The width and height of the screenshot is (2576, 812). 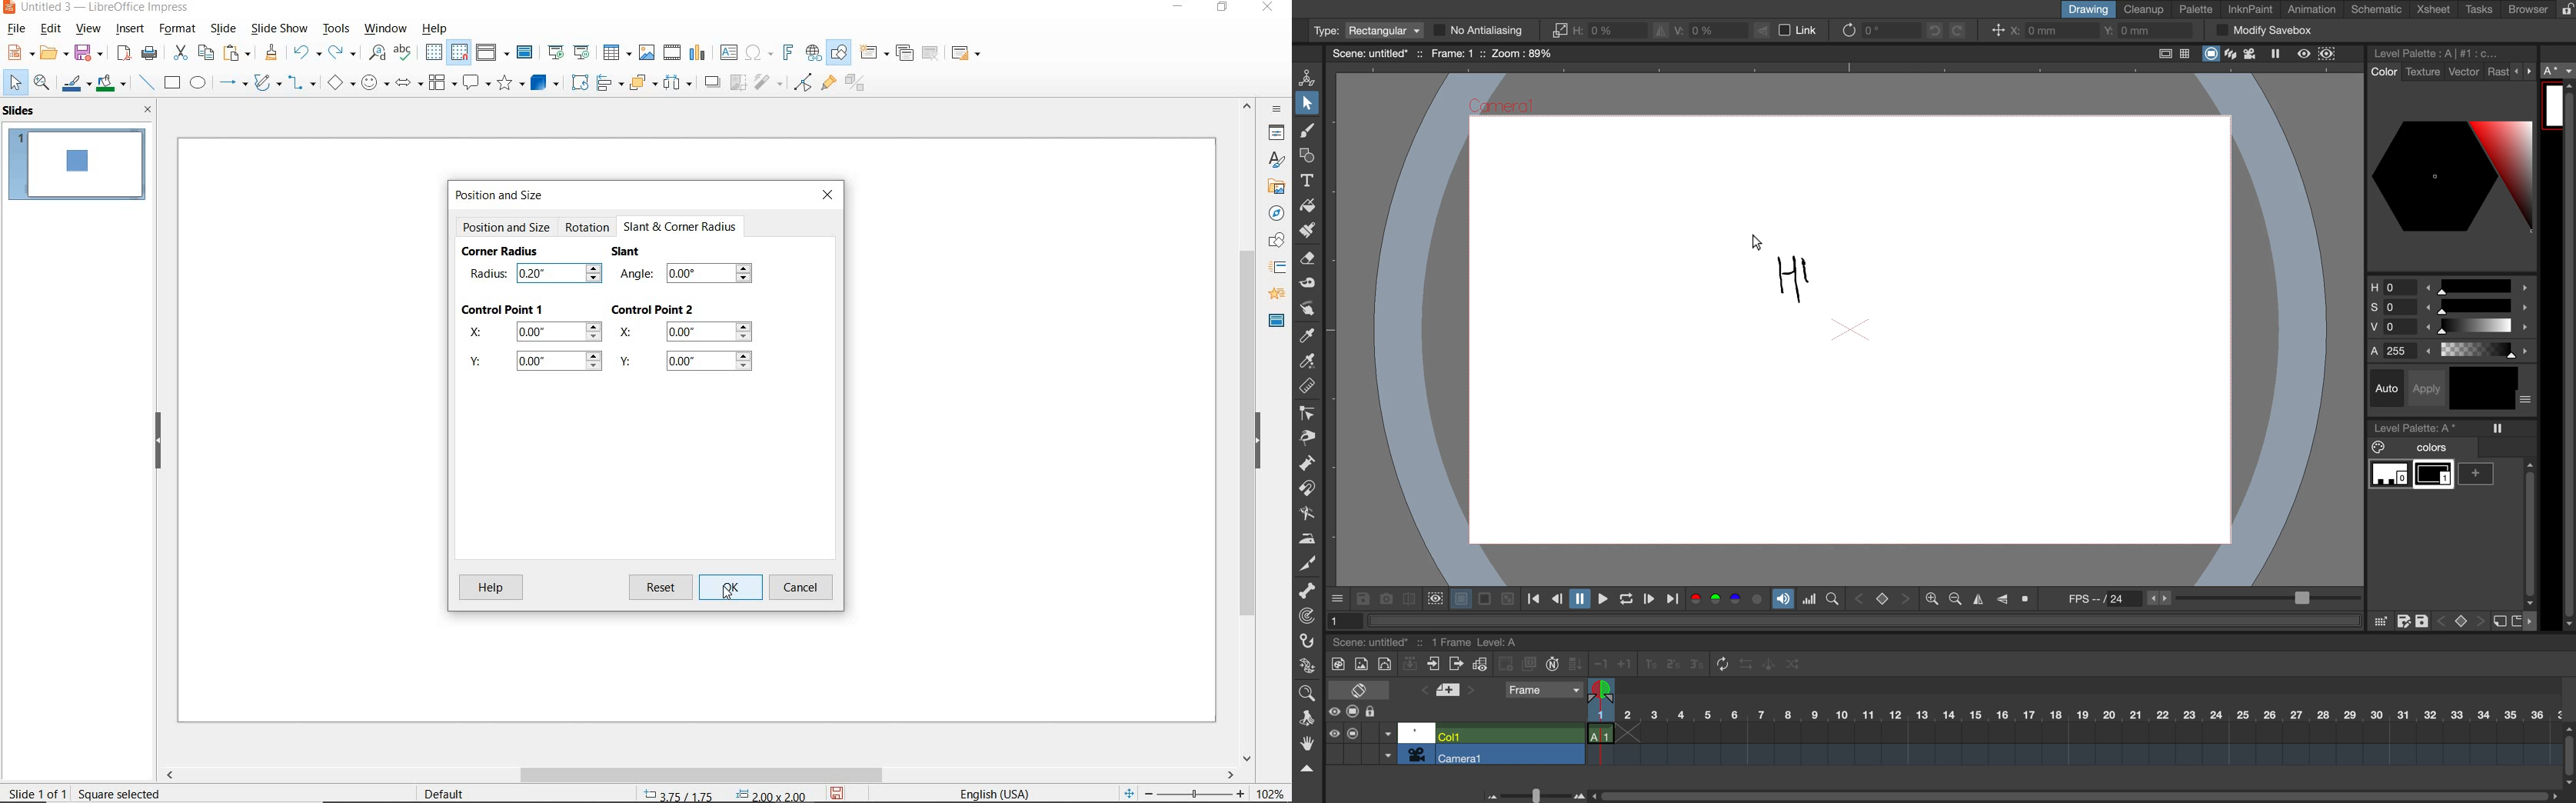 What do you see at coordinates (802, 84) in the screenshot?
I see `toggle point edit mode` at bounding box center [802, 84].